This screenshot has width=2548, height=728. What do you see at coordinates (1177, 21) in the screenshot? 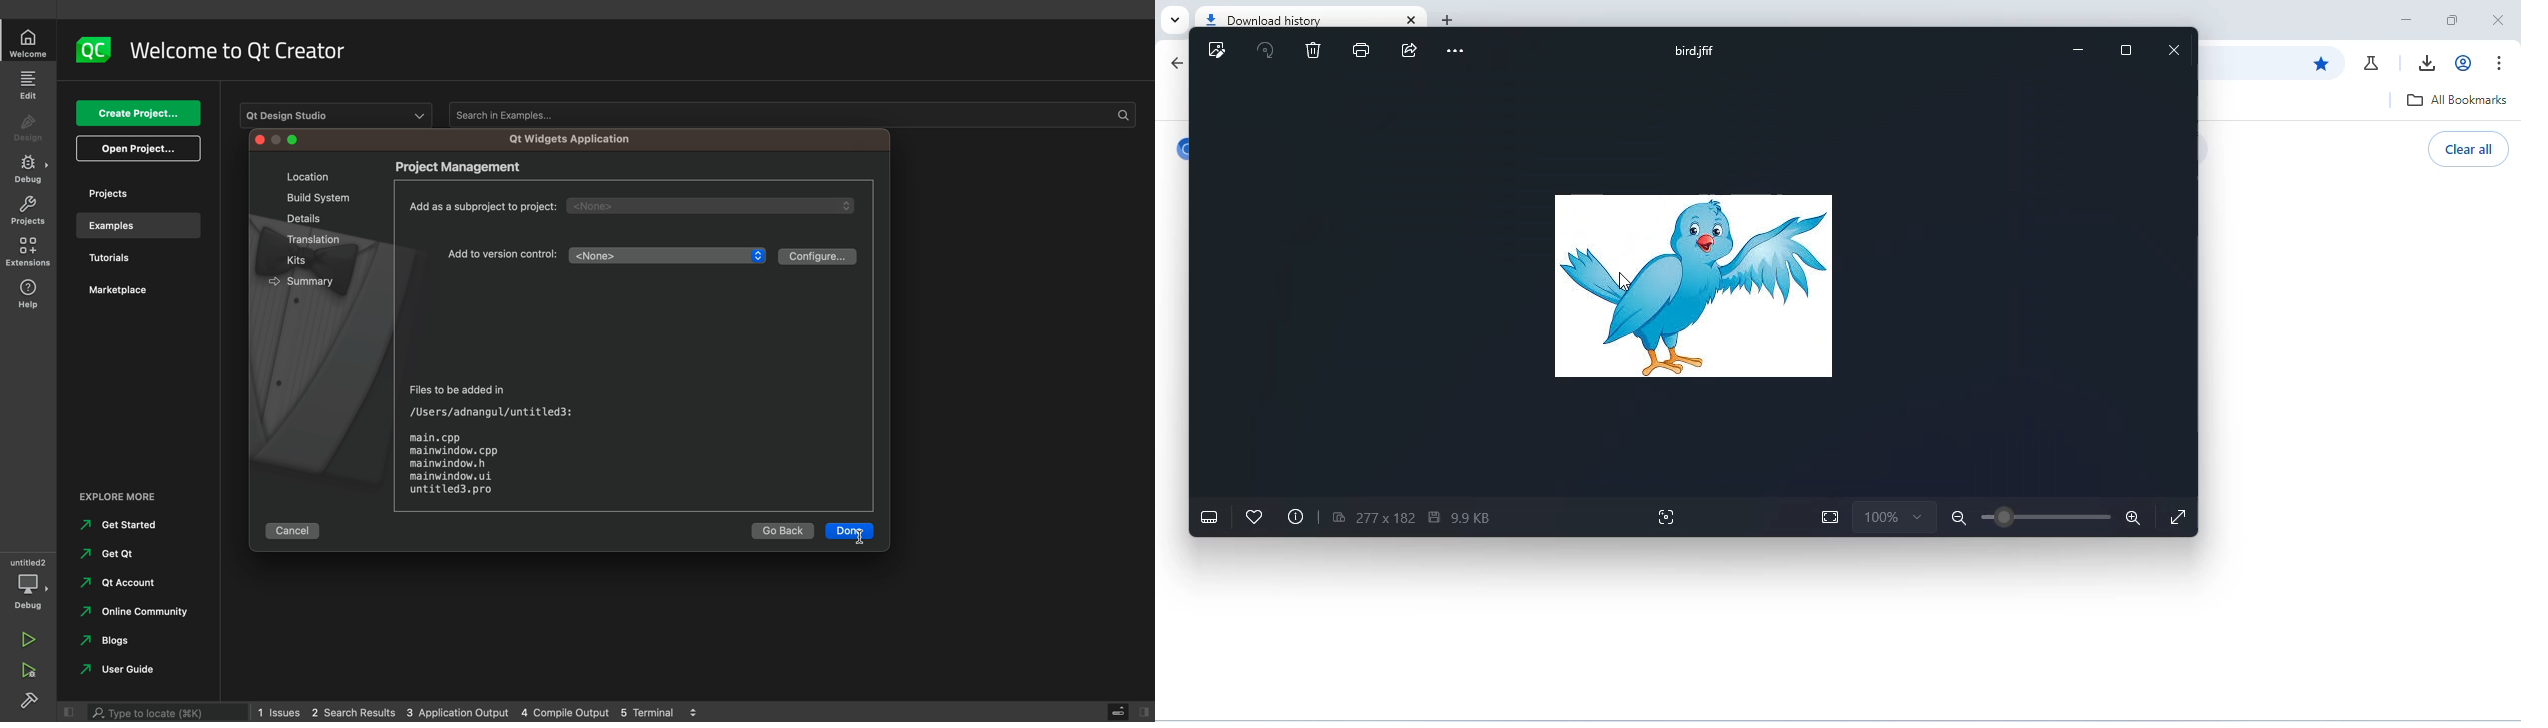
I see `search tab` at bounding box center [1177, 21].